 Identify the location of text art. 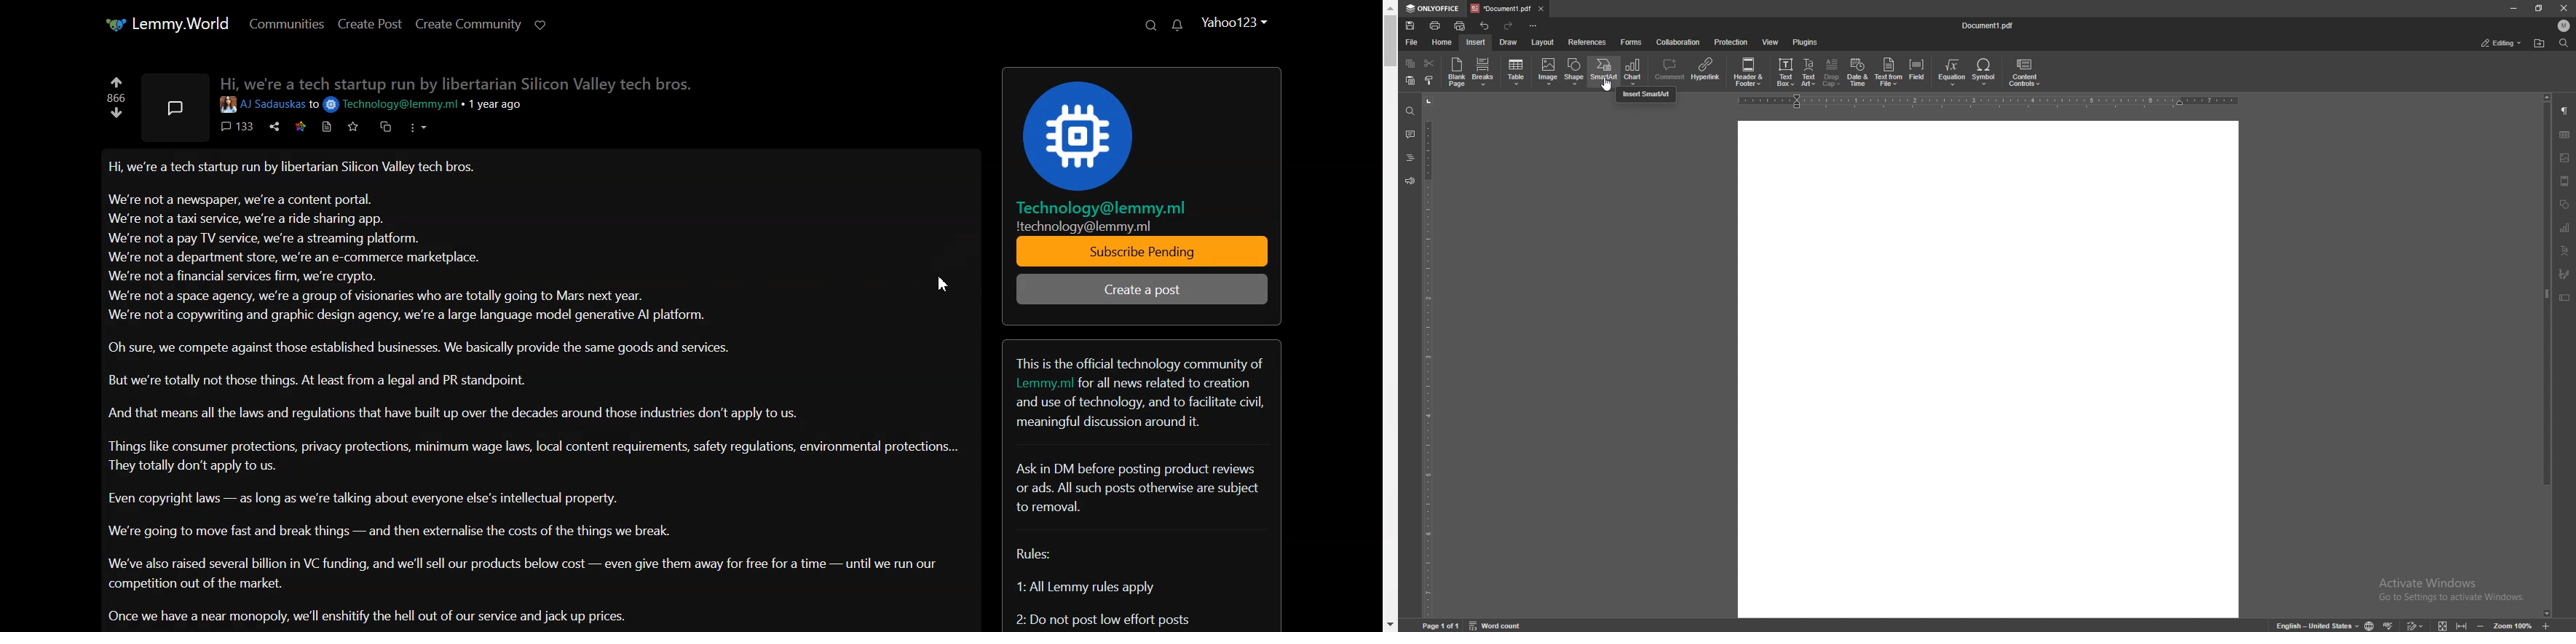
(2565, 250).